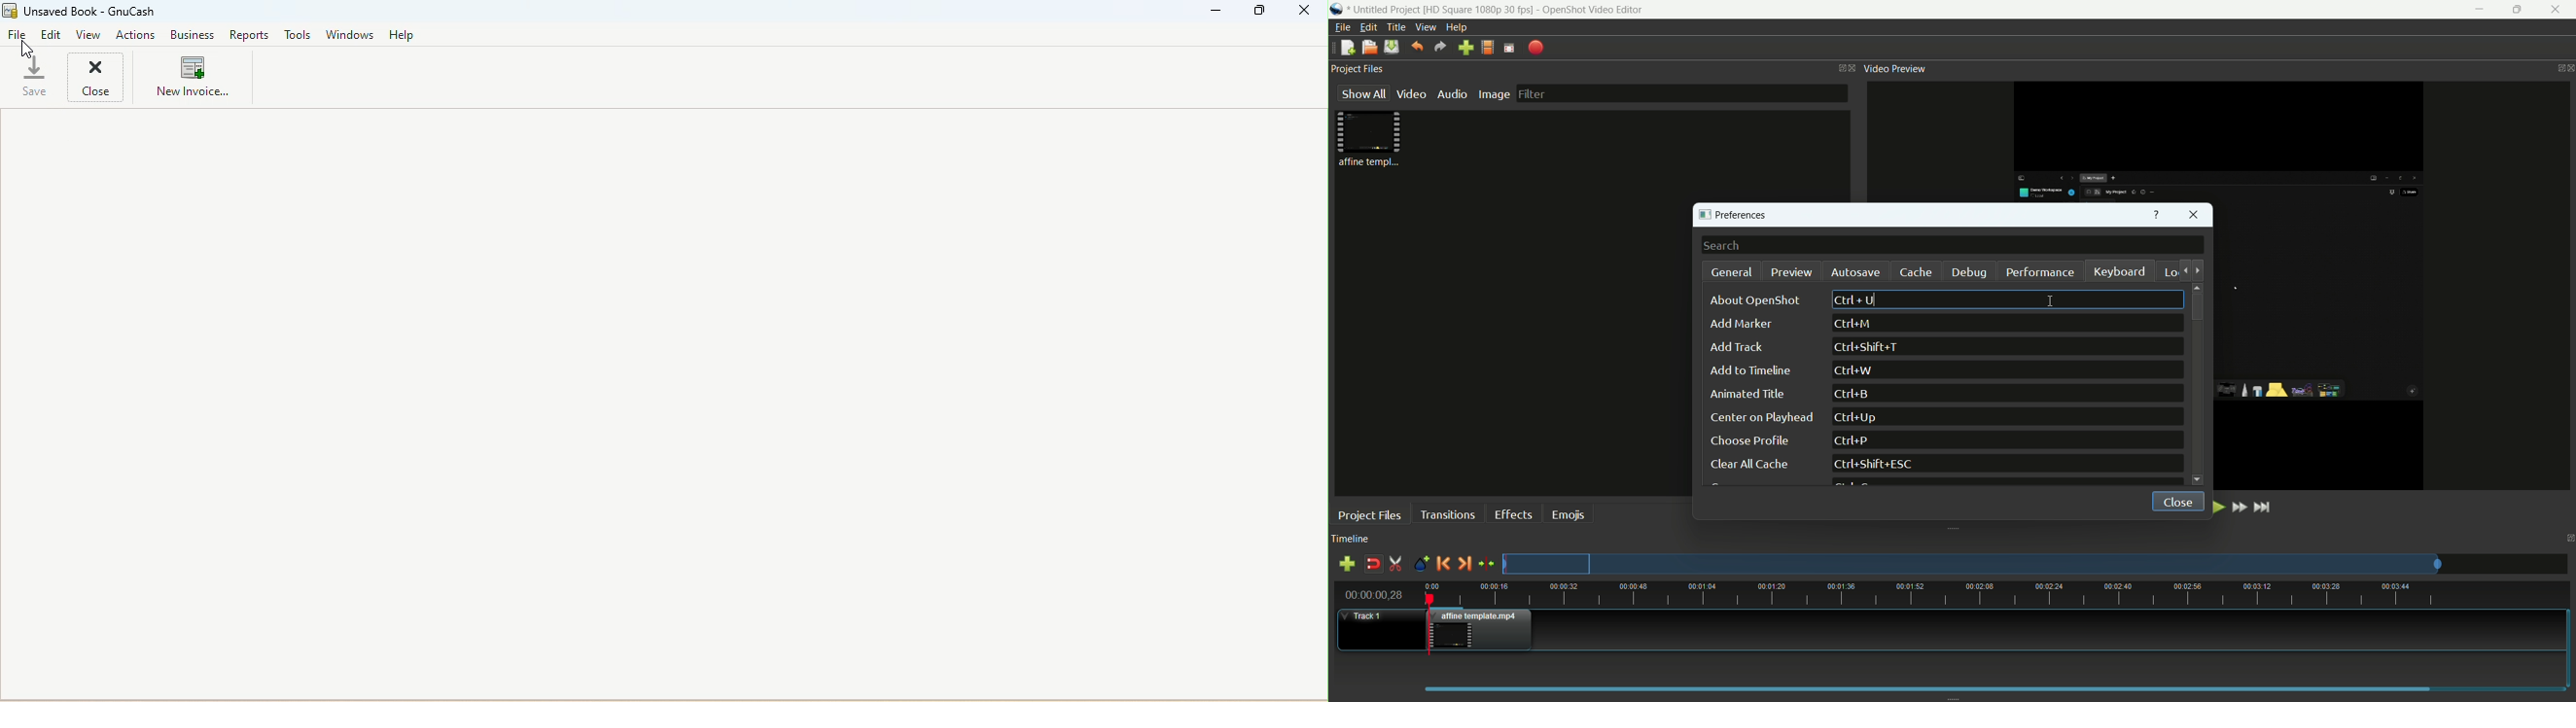  What do you see at coordinates (1854, 370) in the screenshot?
I see `keyboard shortcut` at bounding box center [1854, 370].